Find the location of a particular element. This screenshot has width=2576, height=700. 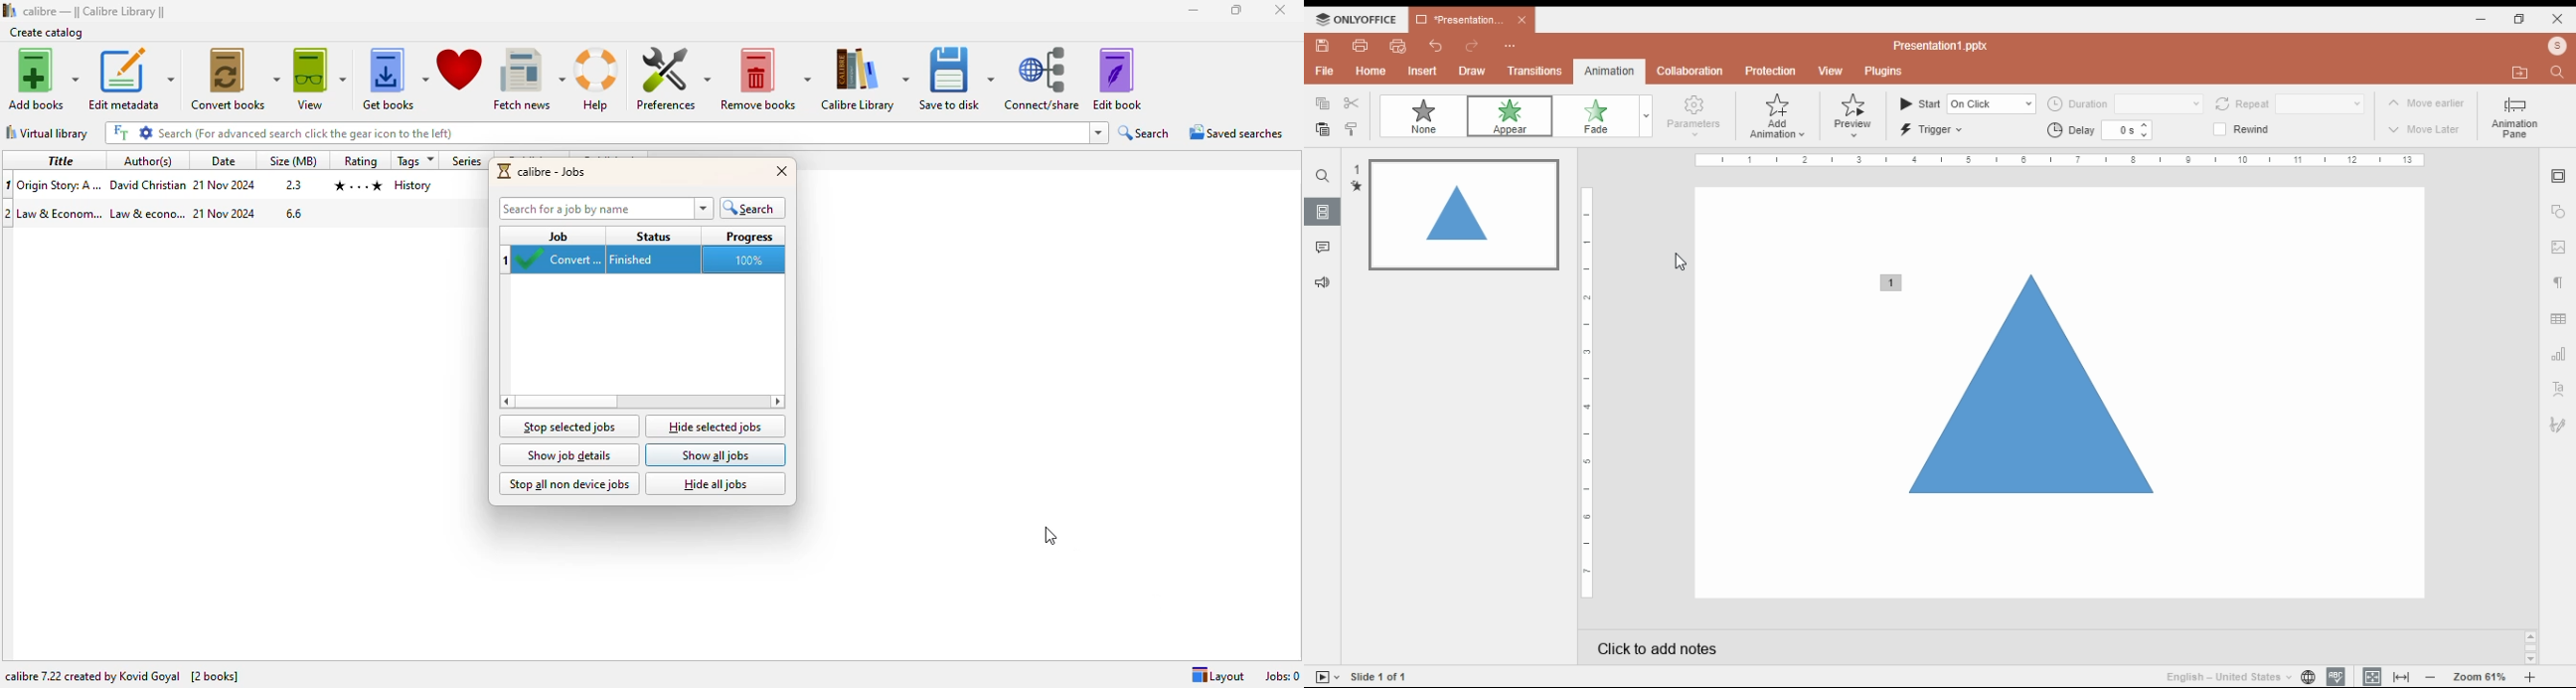

Job is located at coordinates (558, 235).